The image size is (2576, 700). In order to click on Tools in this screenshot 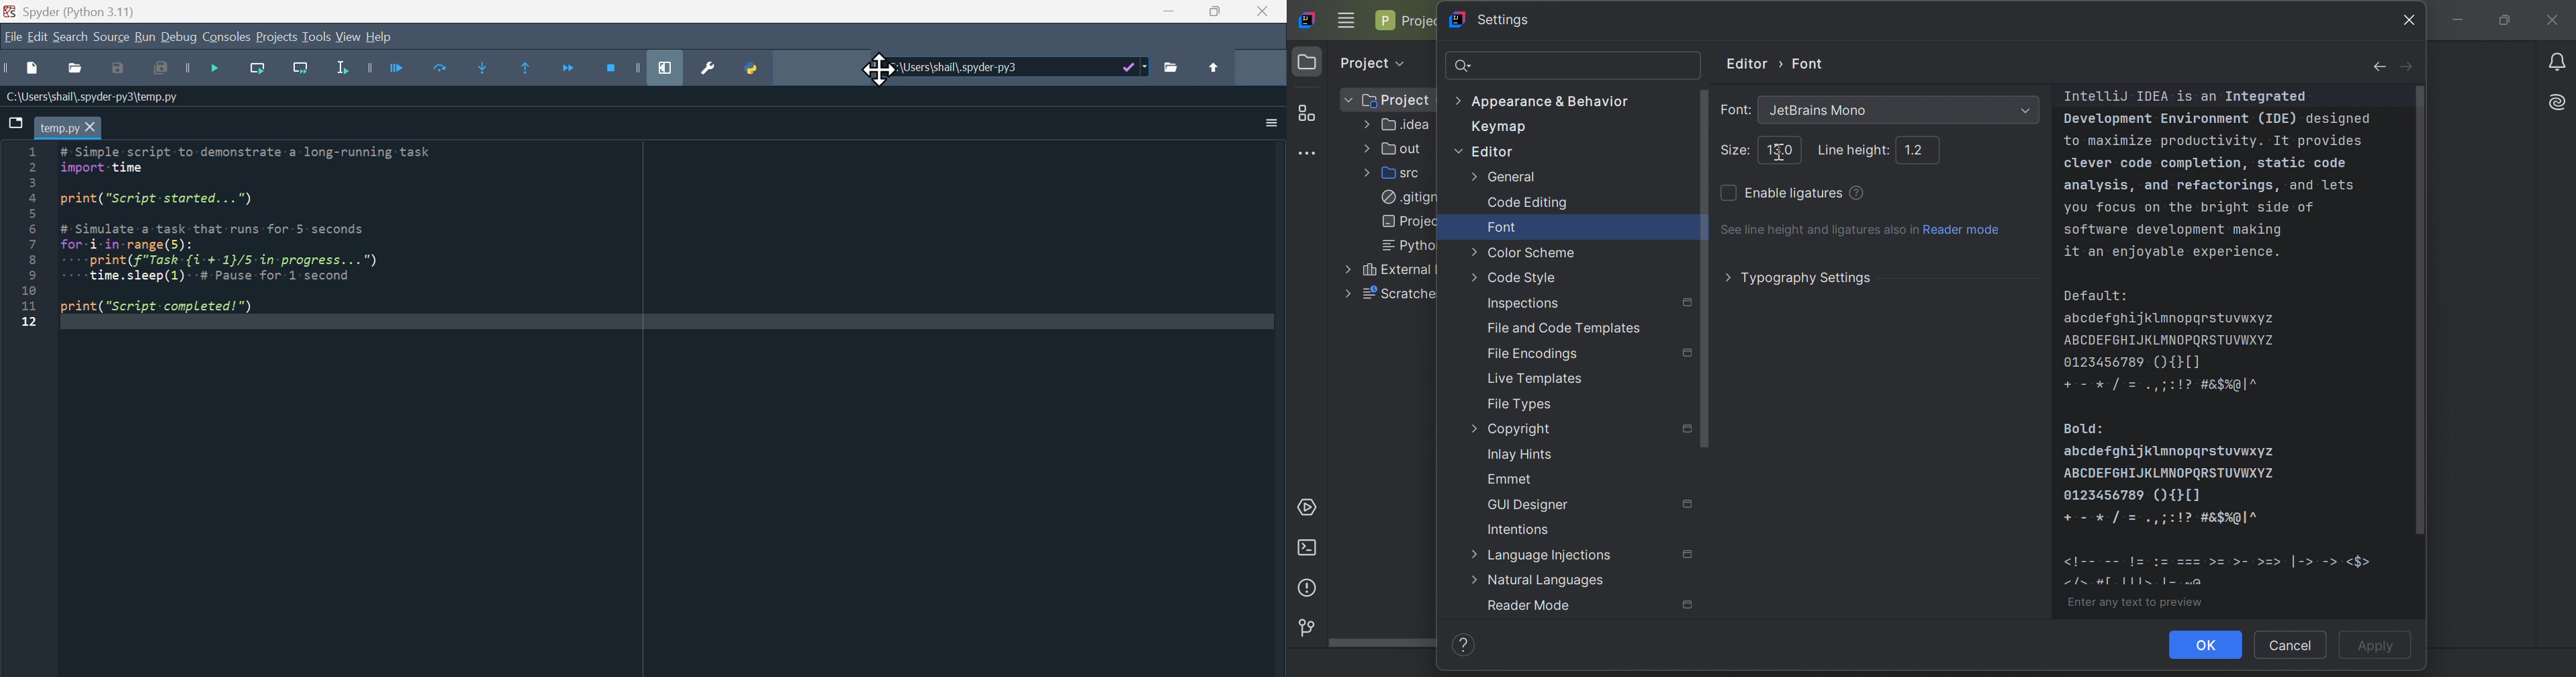, I will do `click(316, 38)`.